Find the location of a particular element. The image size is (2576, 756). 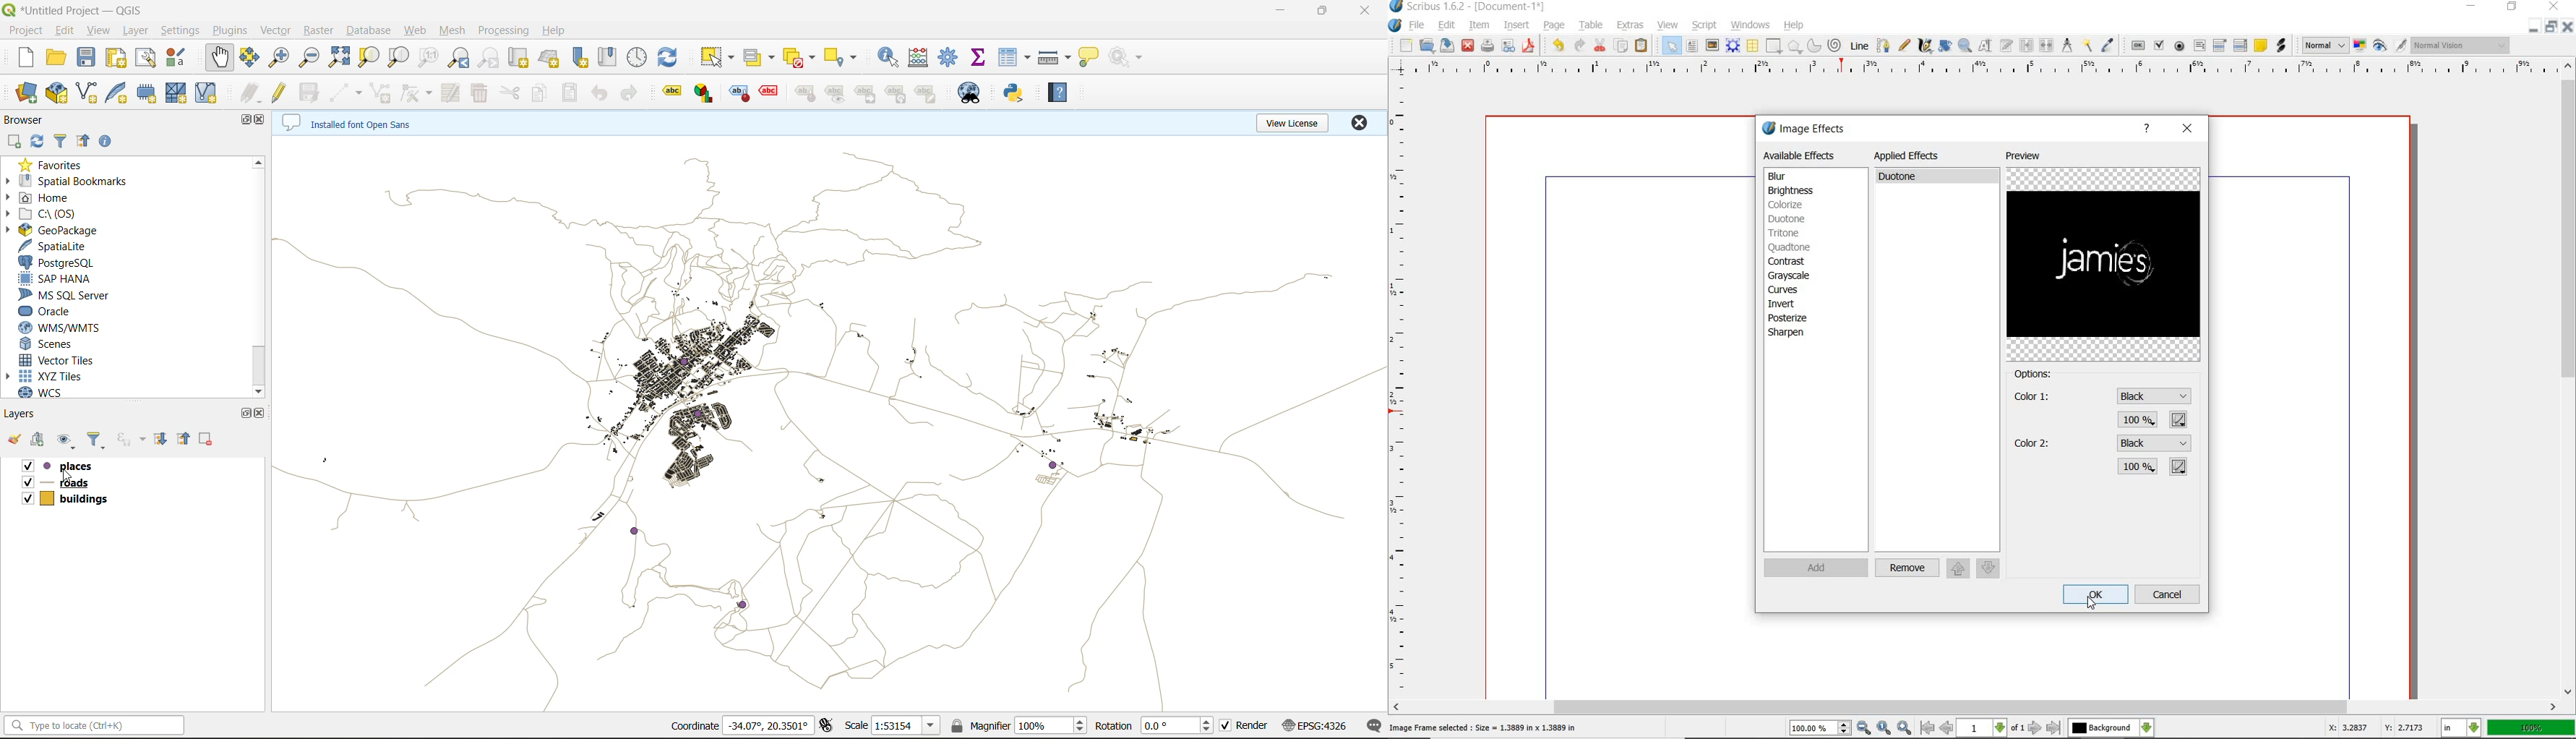

layer diagram is located at coordinates (705, 91).